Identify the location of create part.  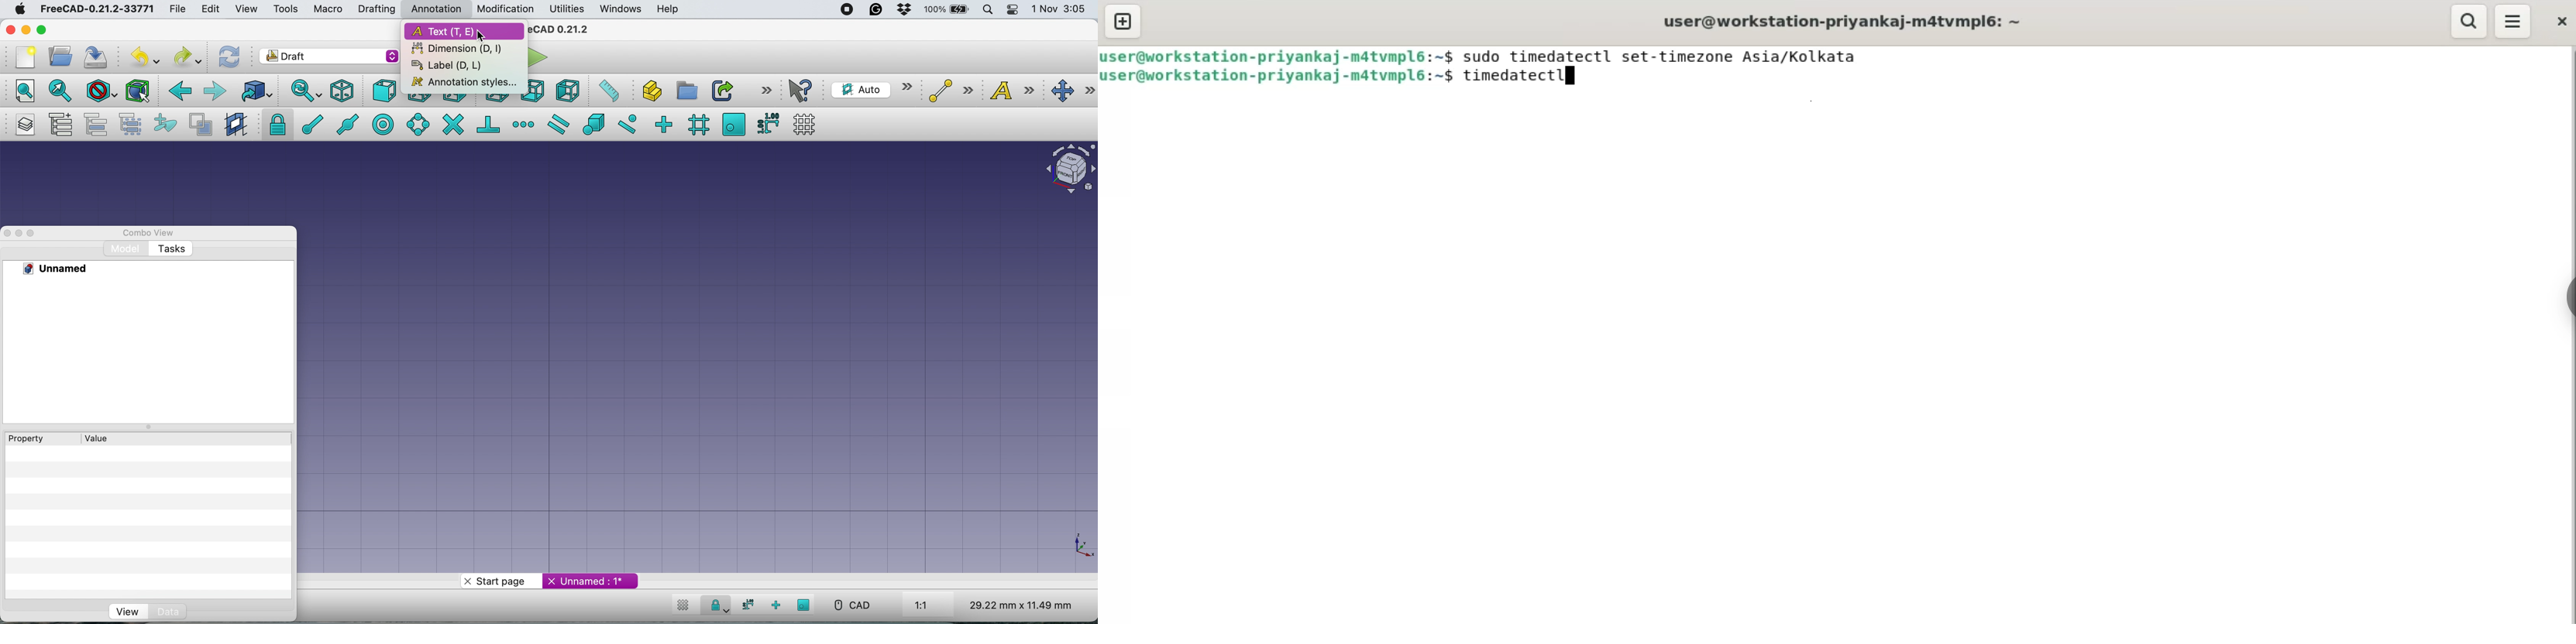
(683, 91).